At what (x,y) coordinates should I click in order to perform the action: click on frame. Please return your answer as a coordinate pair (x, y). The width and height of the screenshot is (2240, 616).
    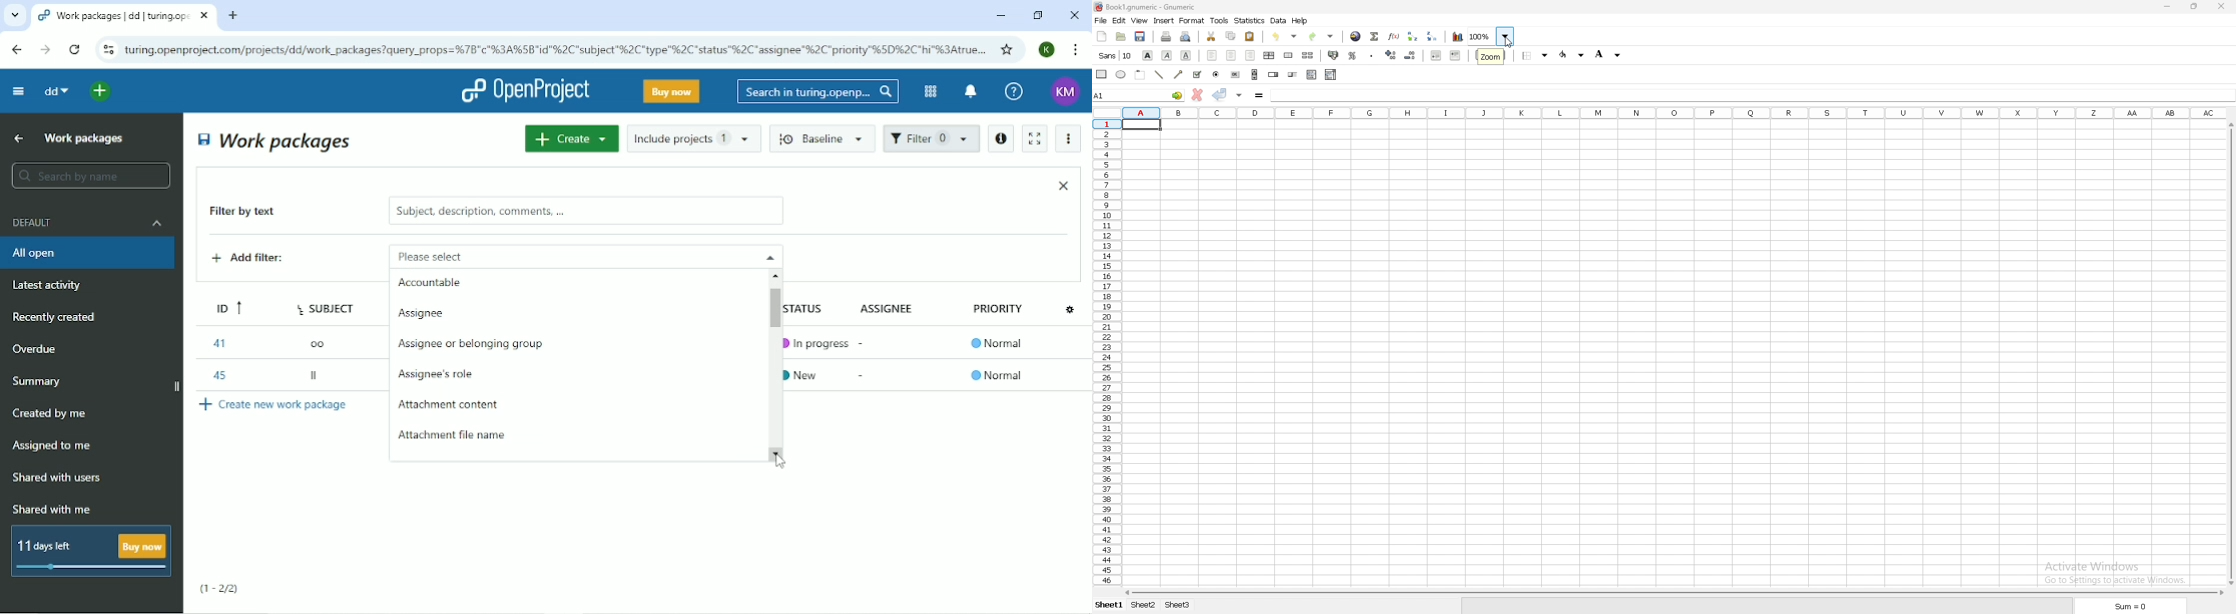
    Looking at the image, I should click on (1140, 74).